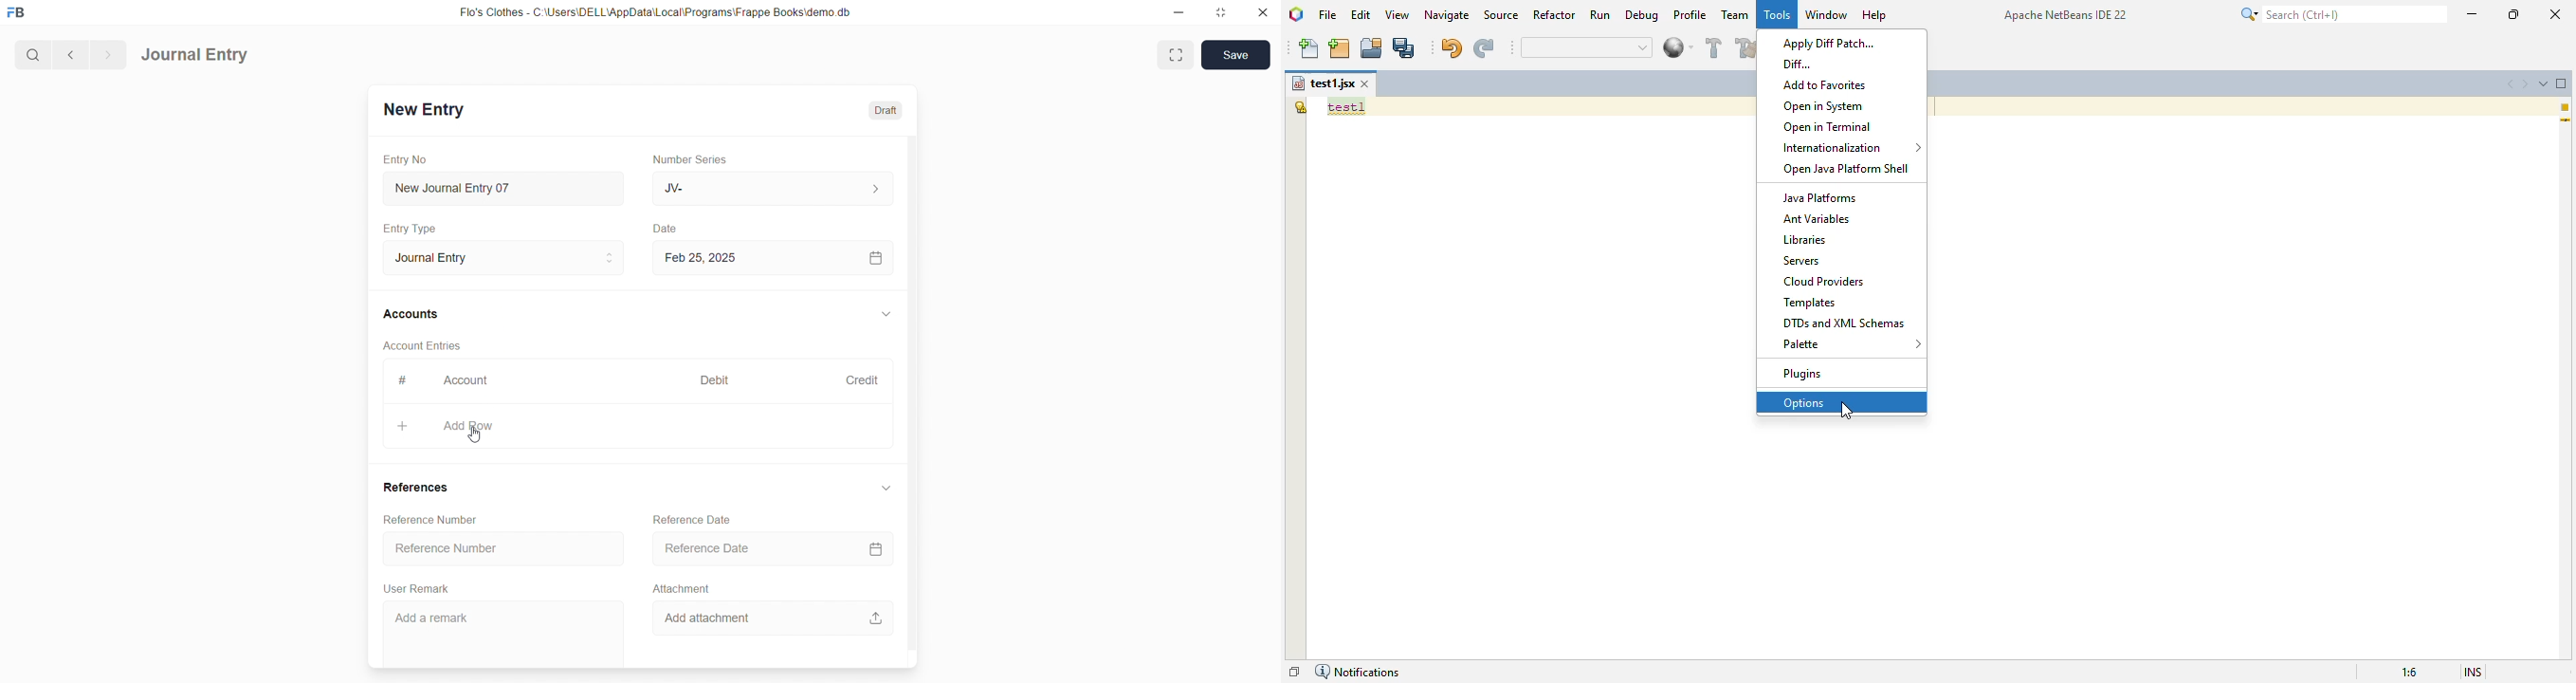  What do you see at coordinates (478, 439) in the screenshot?
I see `cursor` at bounding box center [478, 439].